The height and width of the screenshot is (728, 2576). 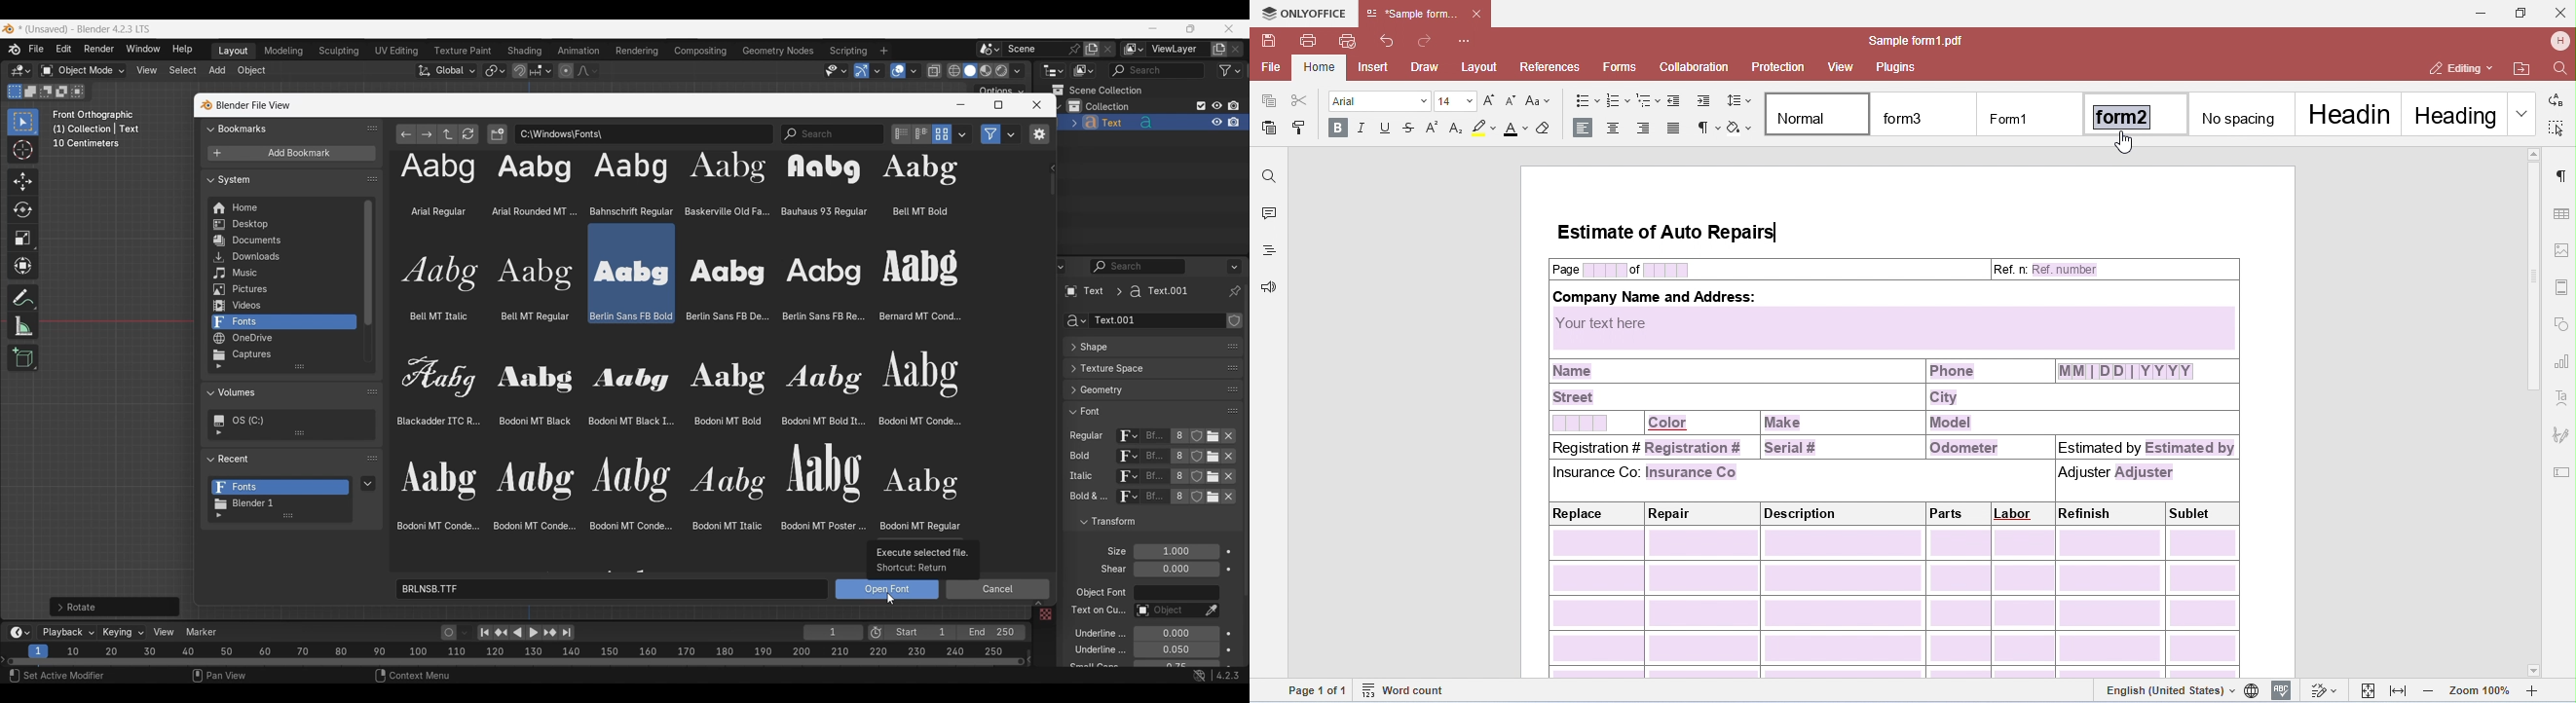 I want to click on Add workspace, so click(x=884, y=51).